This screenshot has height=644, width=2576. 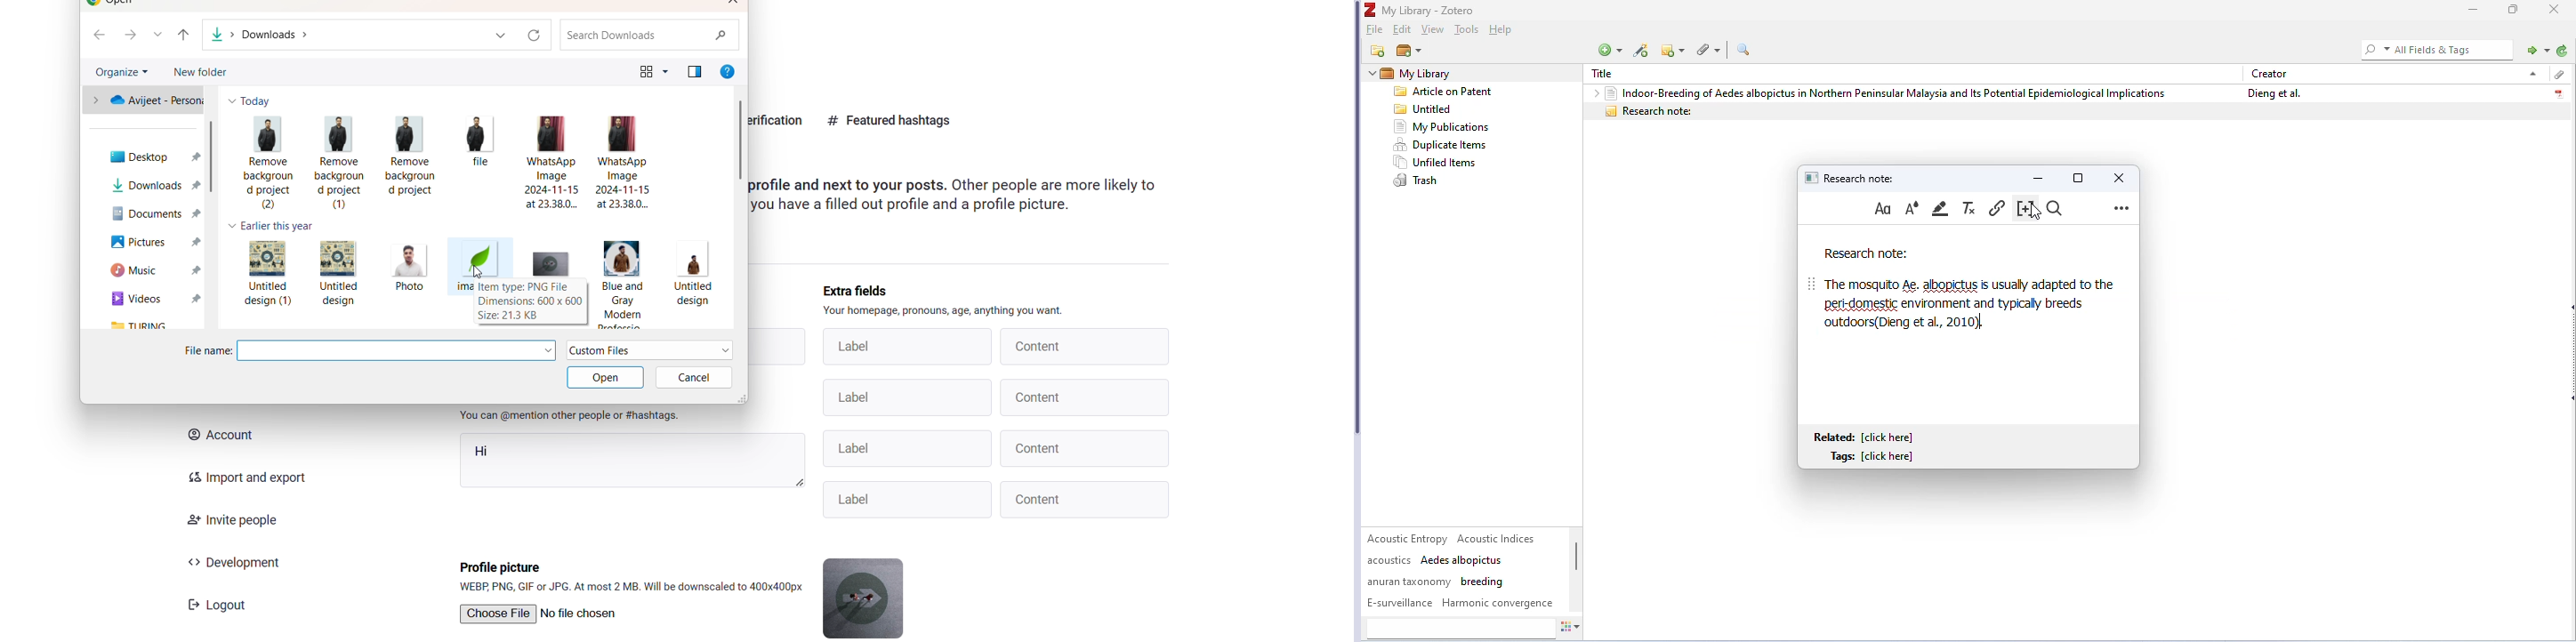 What do you see at coordinates (866, 597) in the screenshot?
I see `current profile picture` at bounding box center [866, 597].